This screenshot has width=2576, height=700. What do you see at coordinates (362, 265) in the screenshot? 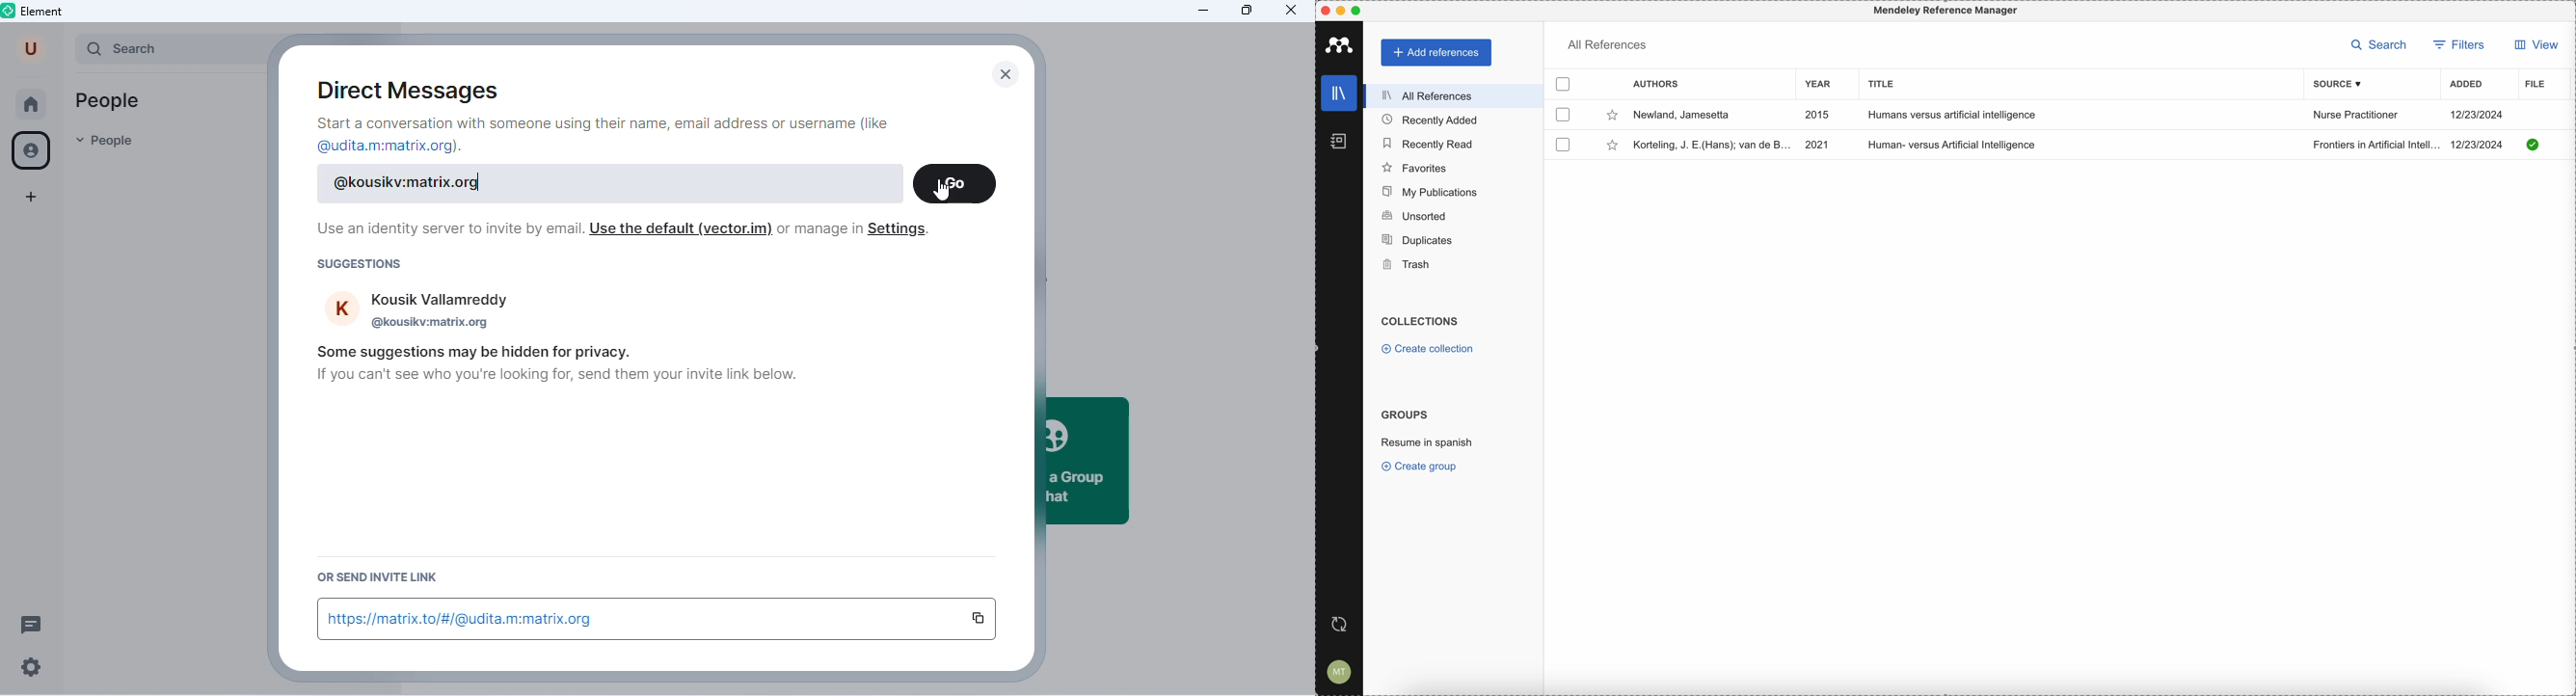
I see `suggestions` at bounding box center [362, 265].